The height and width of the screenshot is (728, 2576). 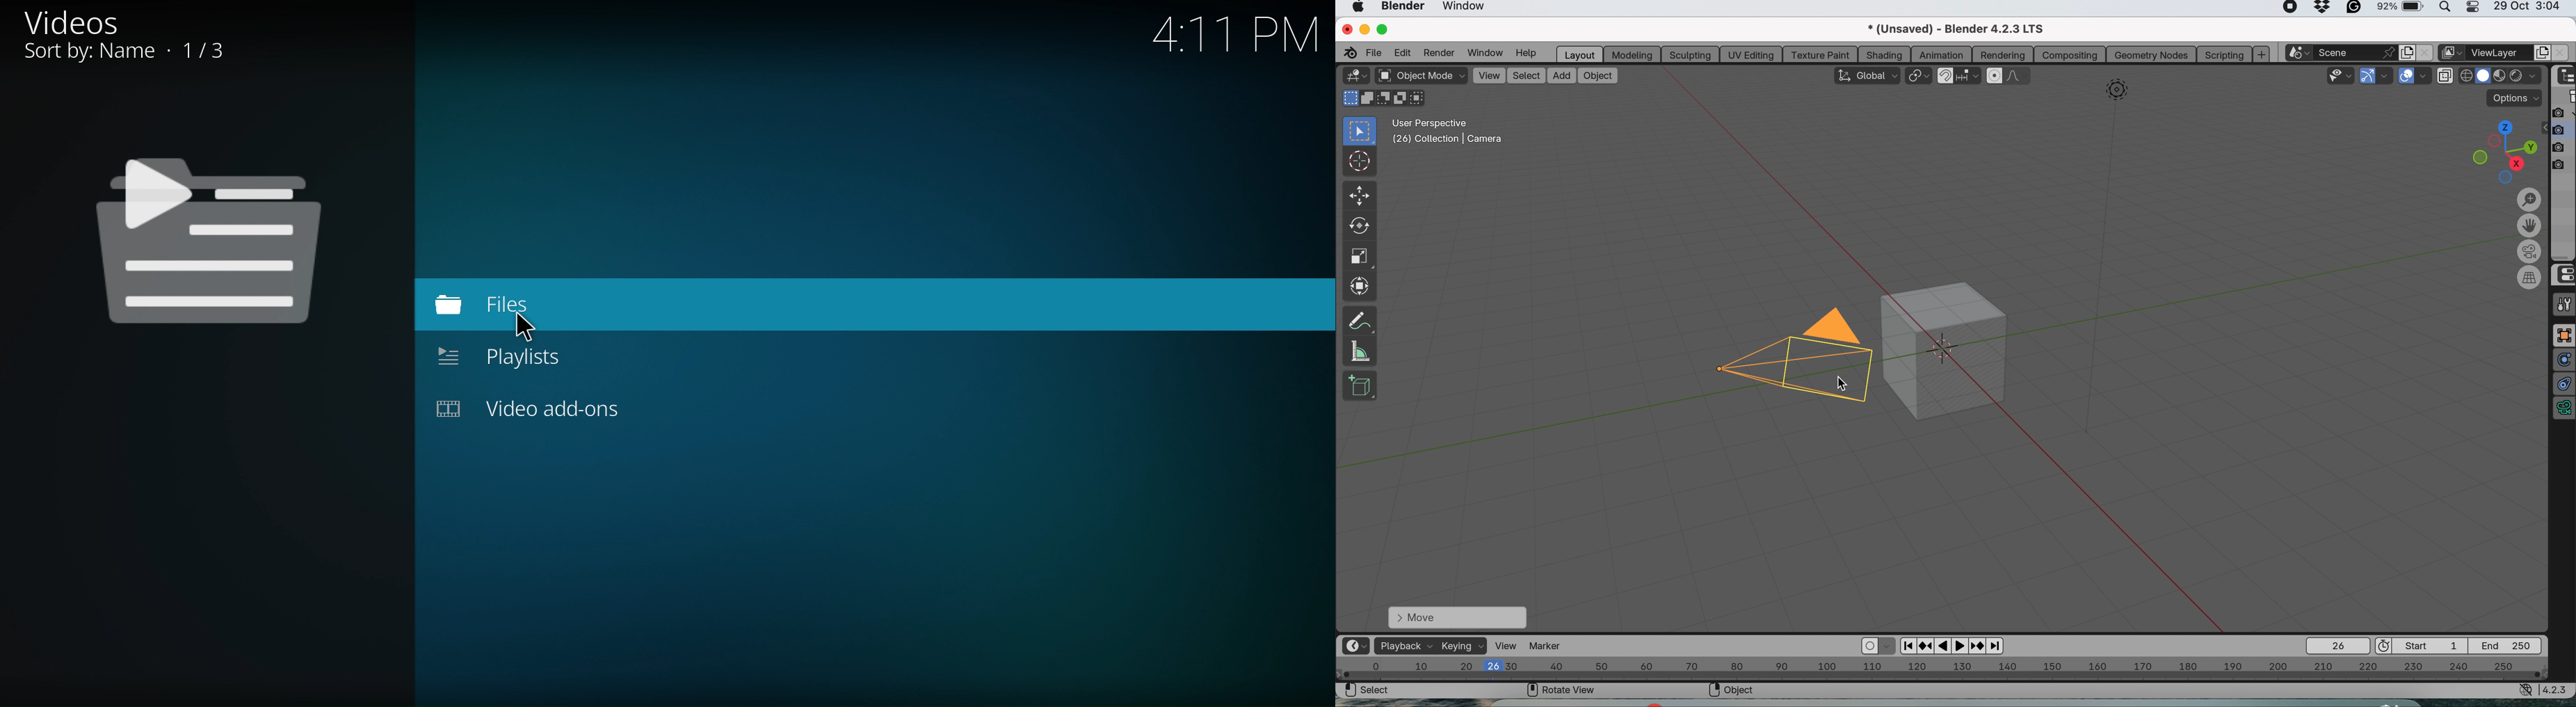 I want to click on grammarly, so click(x=2355, y=9).